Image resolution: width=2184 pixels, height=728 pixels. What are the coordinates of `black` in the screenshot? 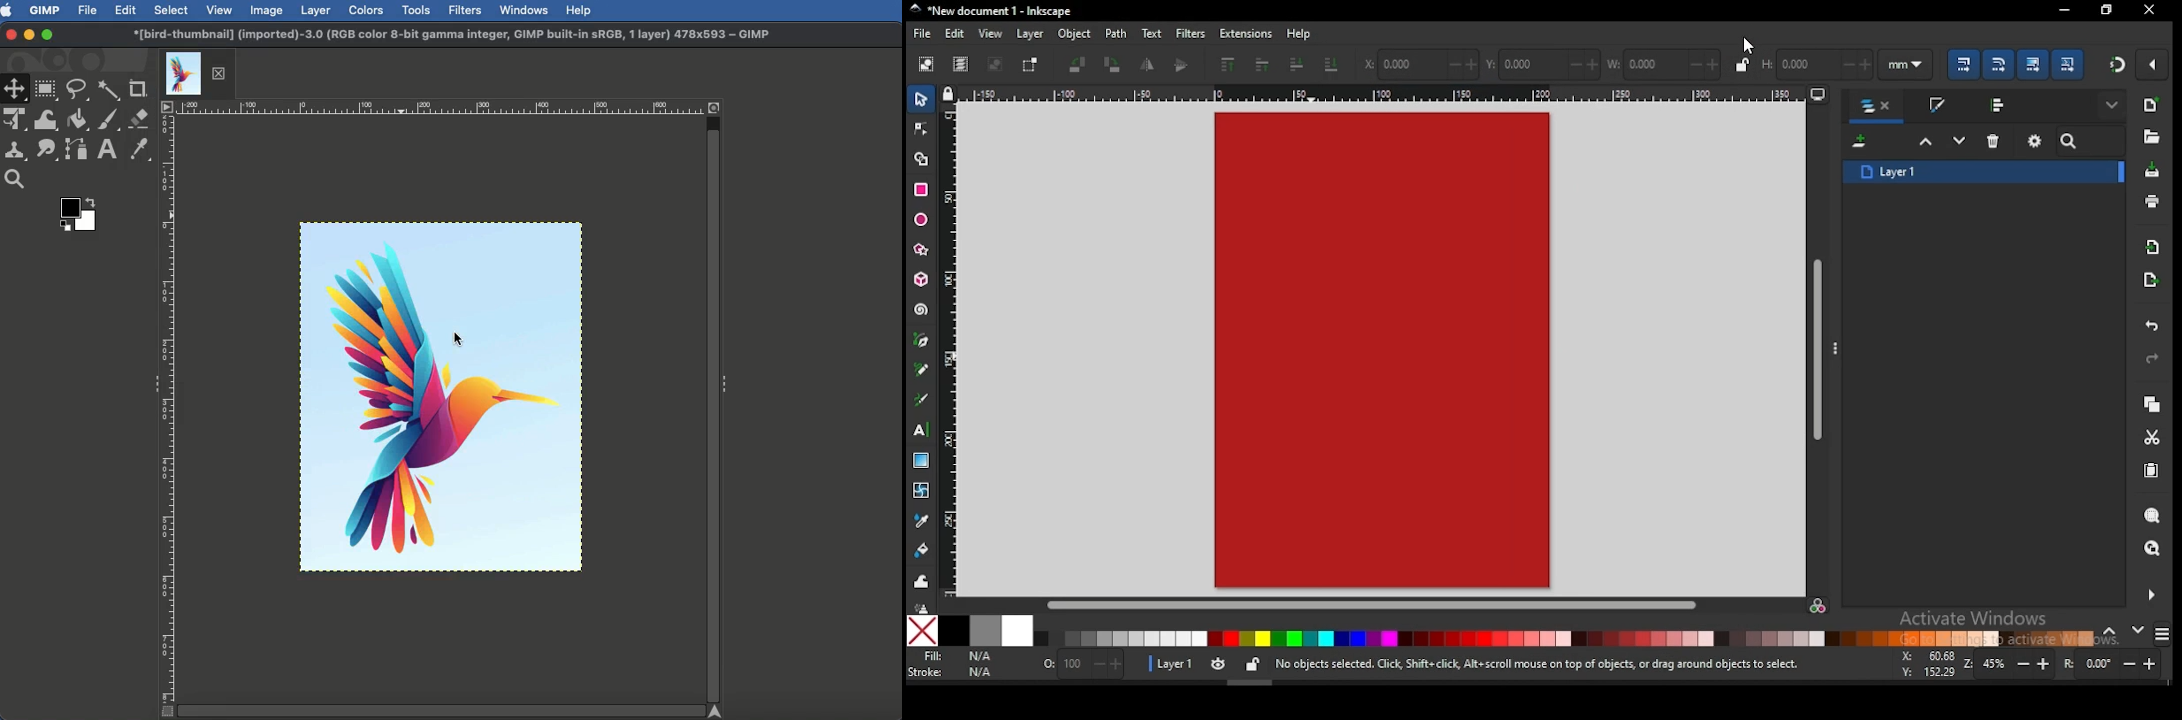 It's located at (954, 631).